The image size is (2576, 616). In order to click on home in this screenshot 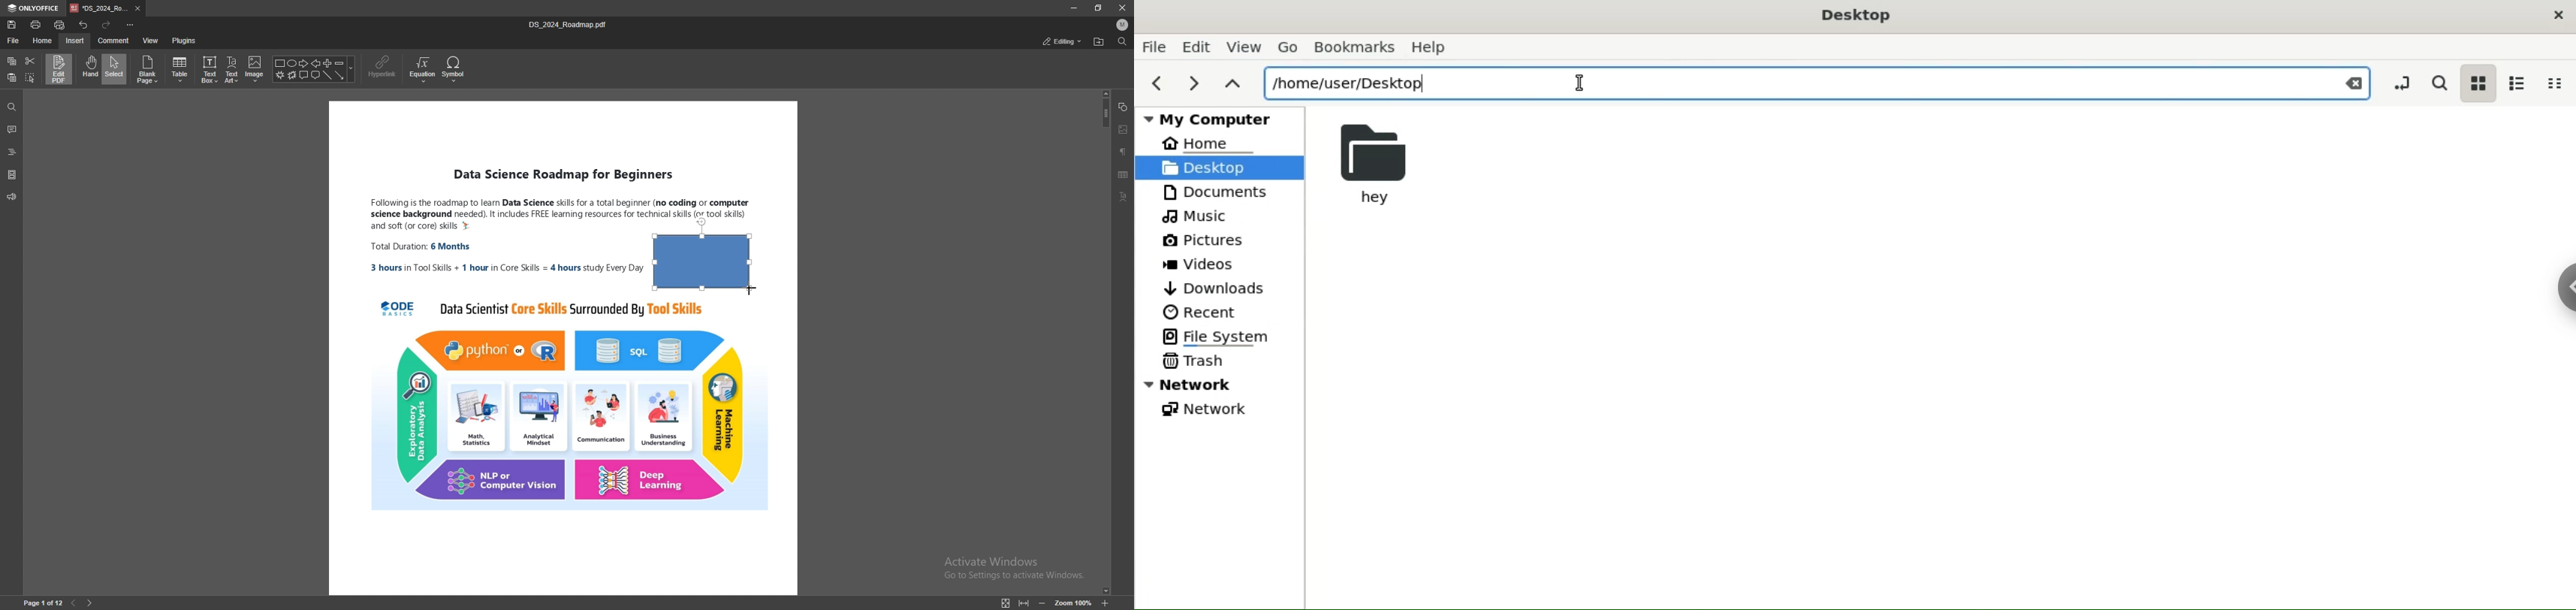, I will do `click(43, 41)`.